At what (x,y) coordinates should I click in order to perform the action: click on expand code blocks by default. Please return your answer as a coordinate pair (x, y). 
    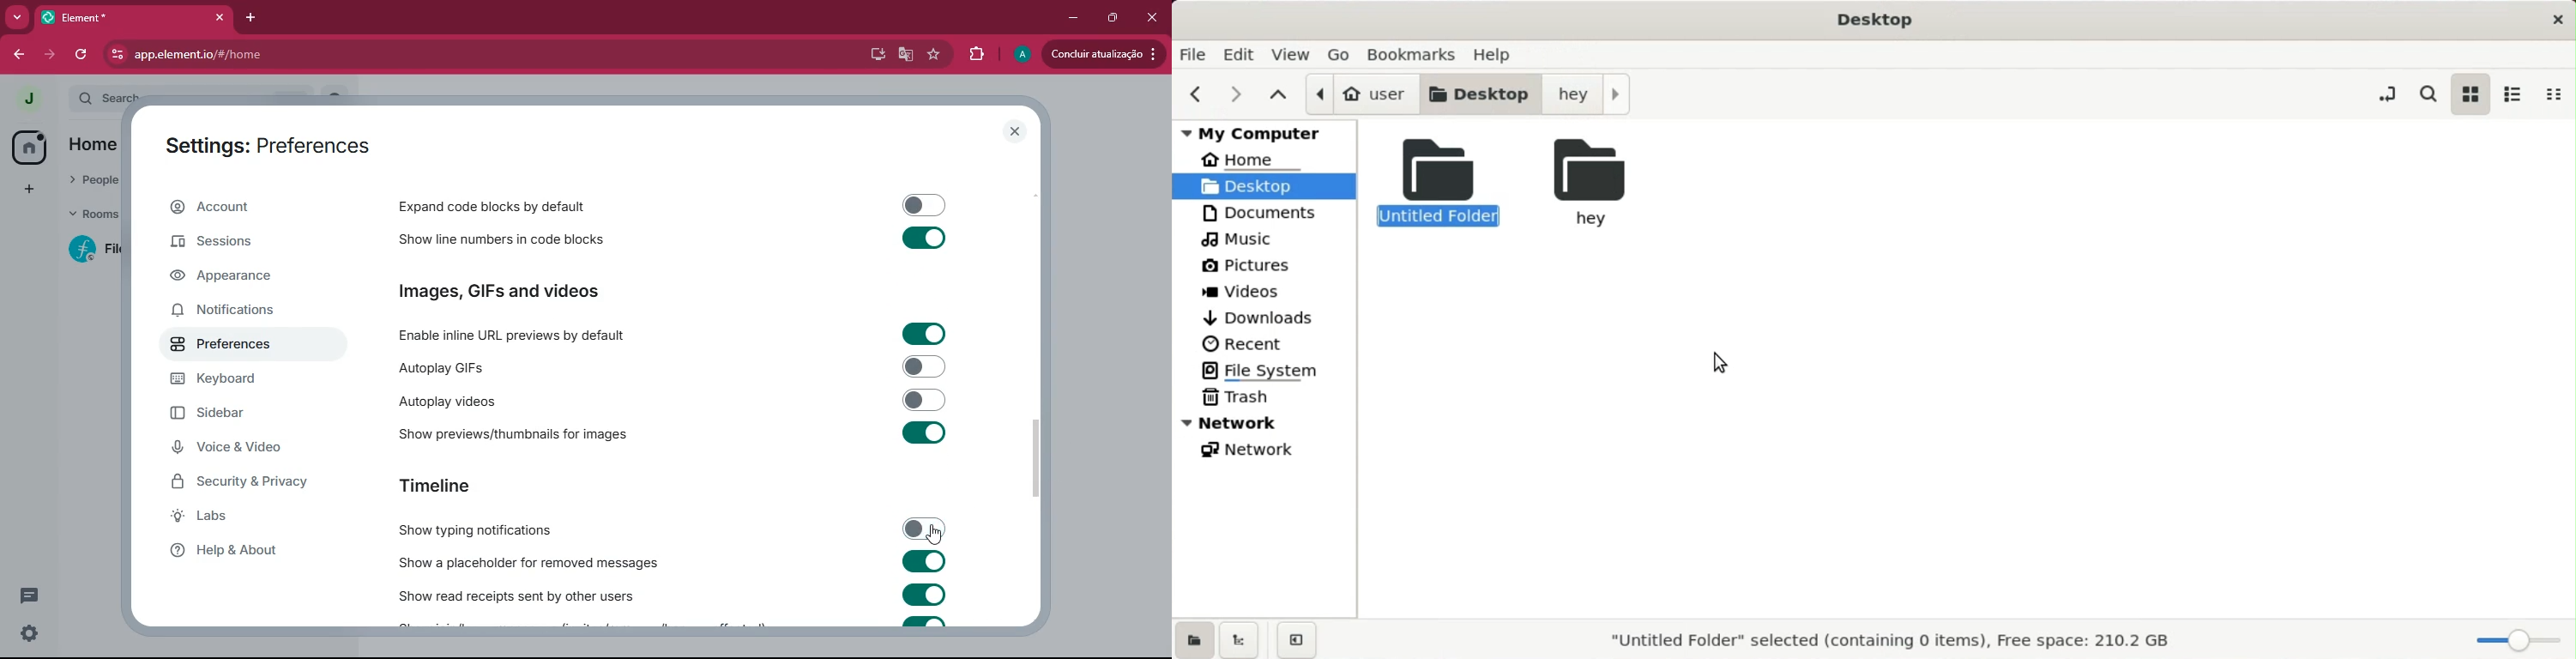
    Looking at the image, I should click on (525, 206).